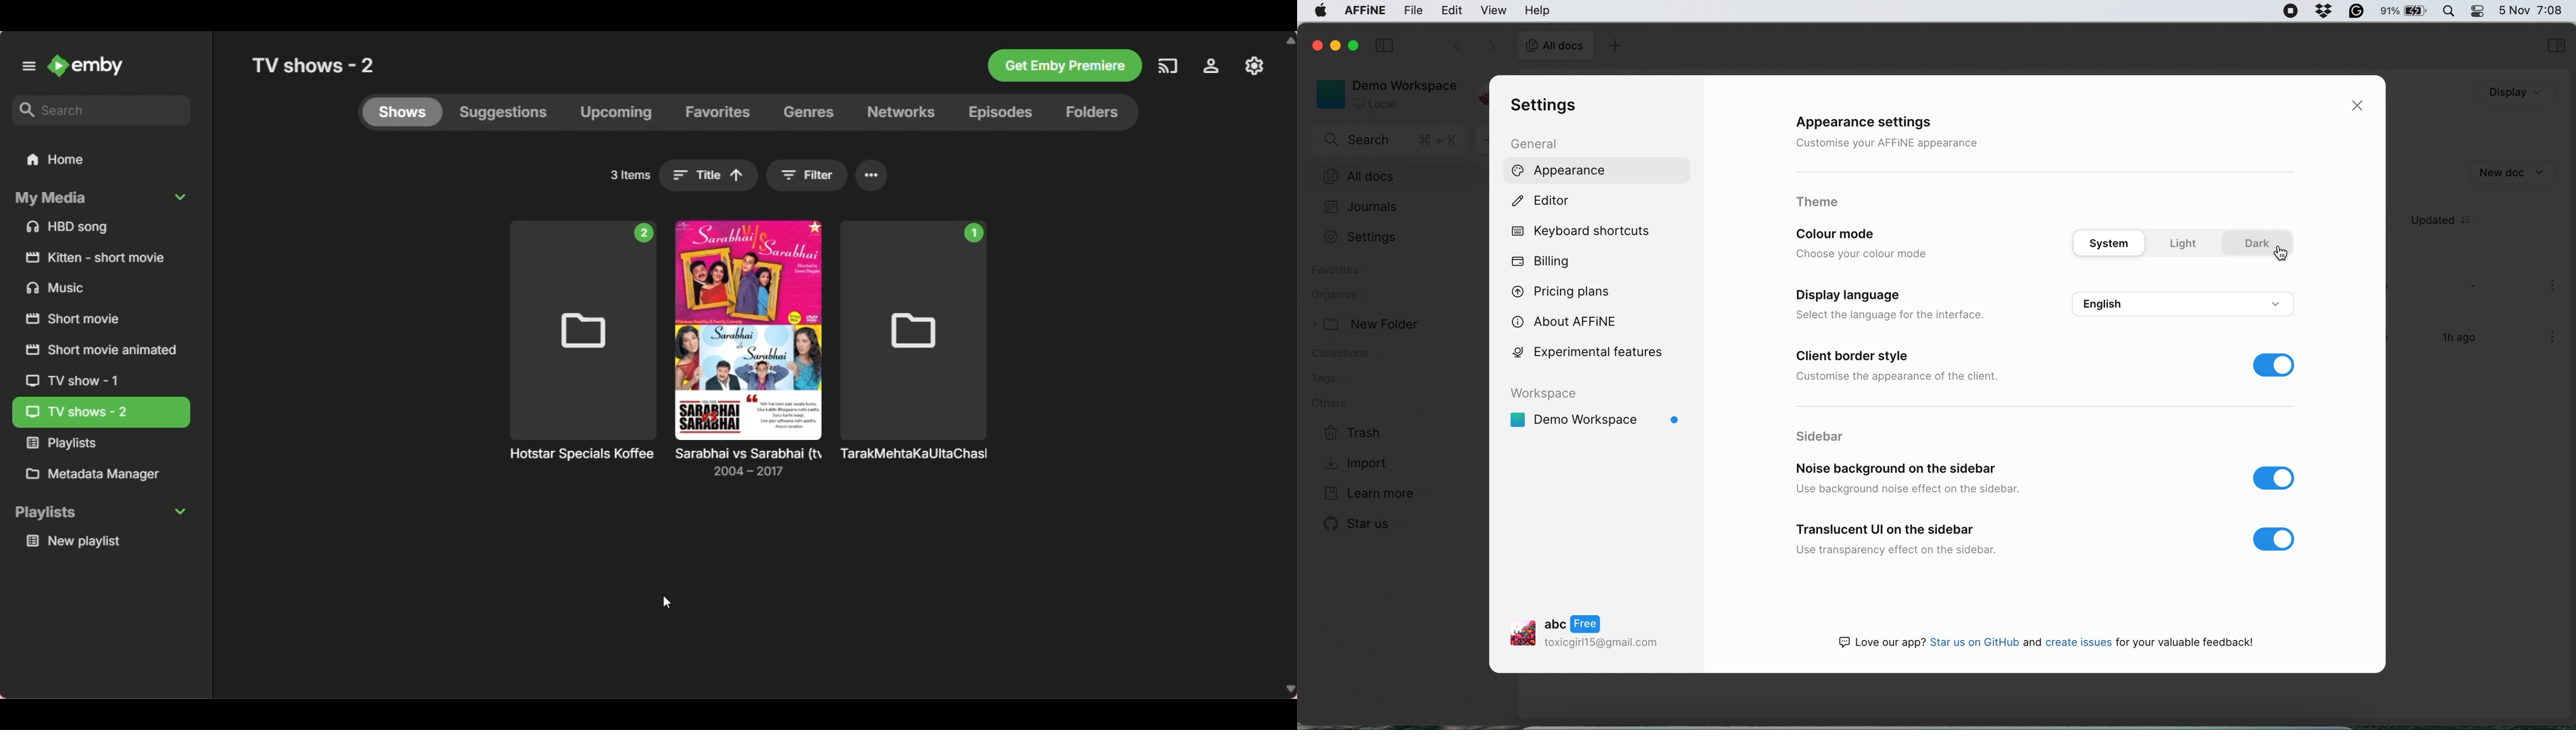  What do you see at coordinates (1863, 255) in the screenshot?
I see `choose your colour mode` at bounding box center [1863, 255].